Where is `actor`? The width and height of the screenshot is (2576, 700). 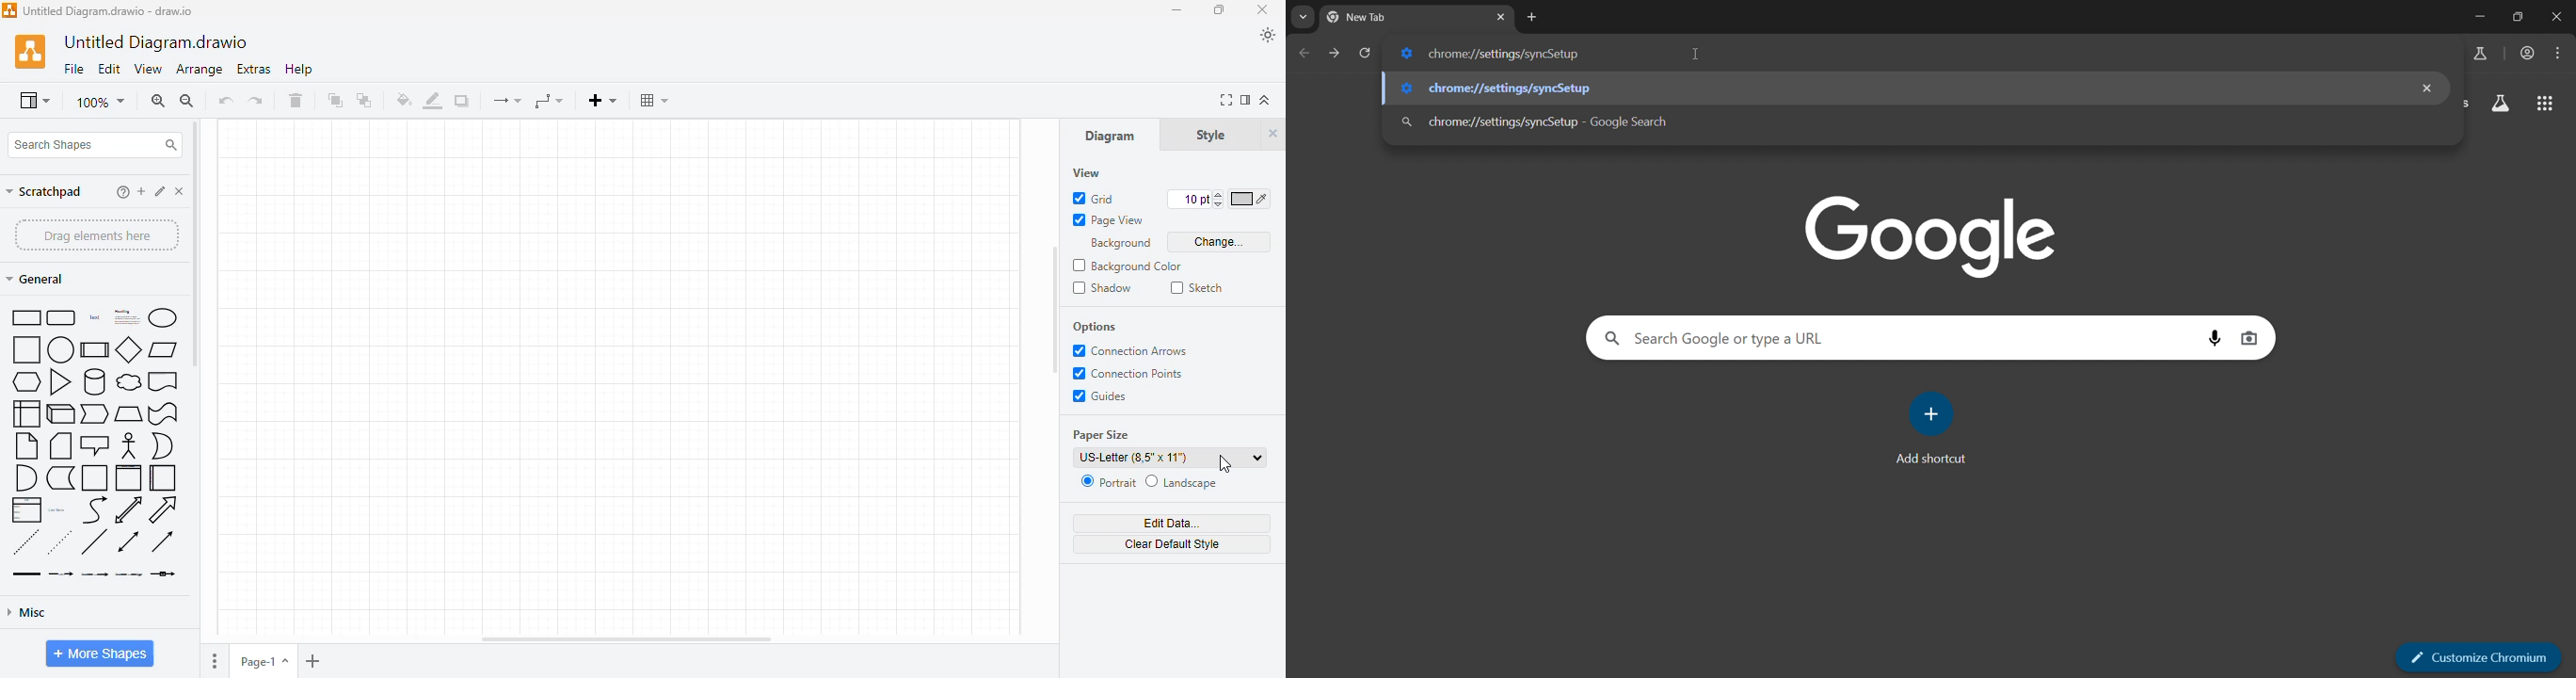 actor is located at coordinates (129, 445).